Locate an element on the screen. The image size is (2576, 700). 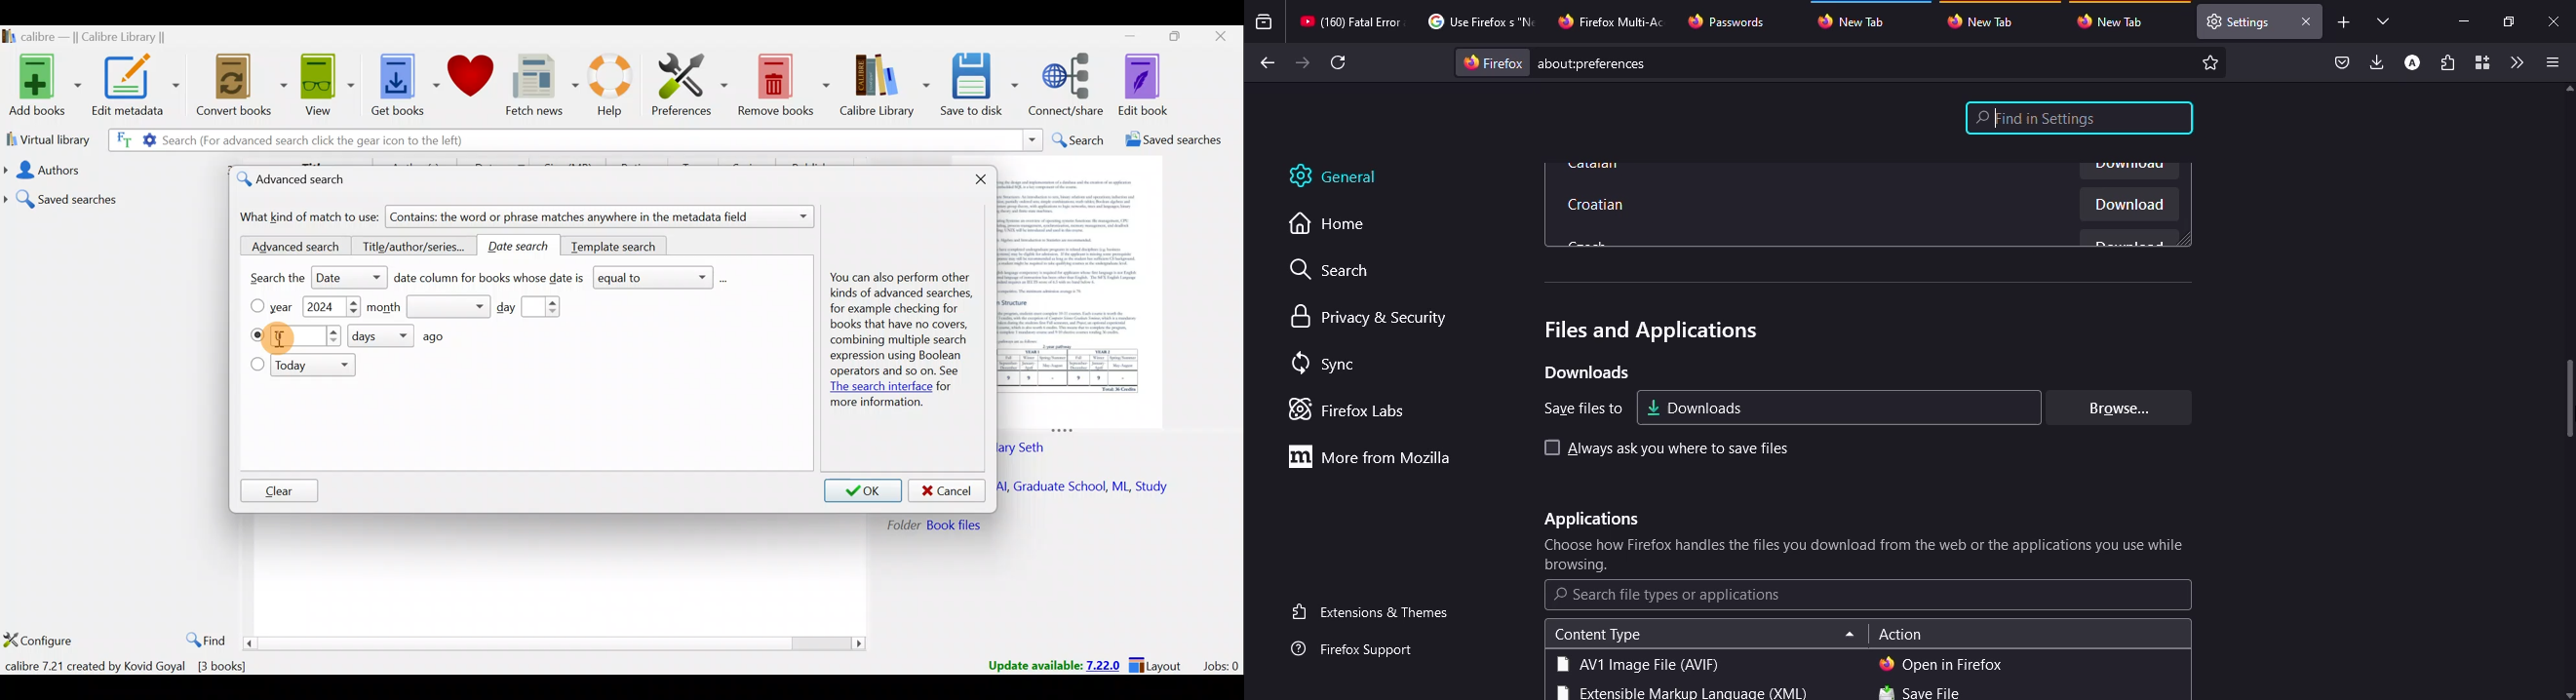
Advanced search is located at coordinates (290, 247).